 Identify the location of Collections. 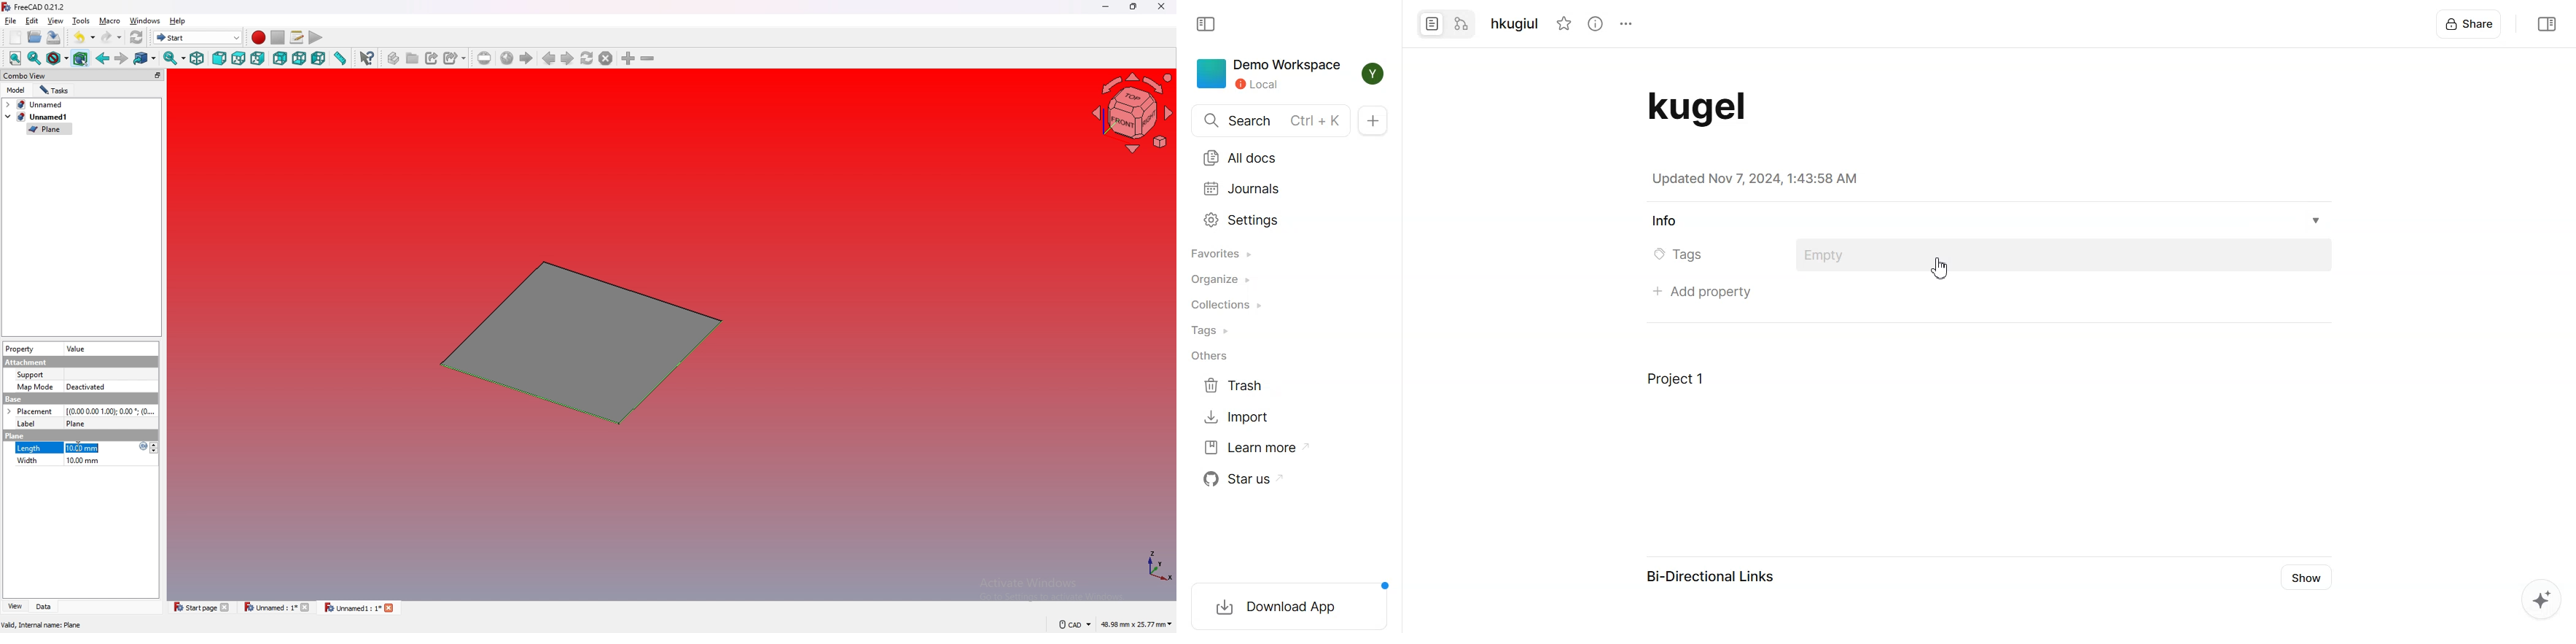
(1225, 306).